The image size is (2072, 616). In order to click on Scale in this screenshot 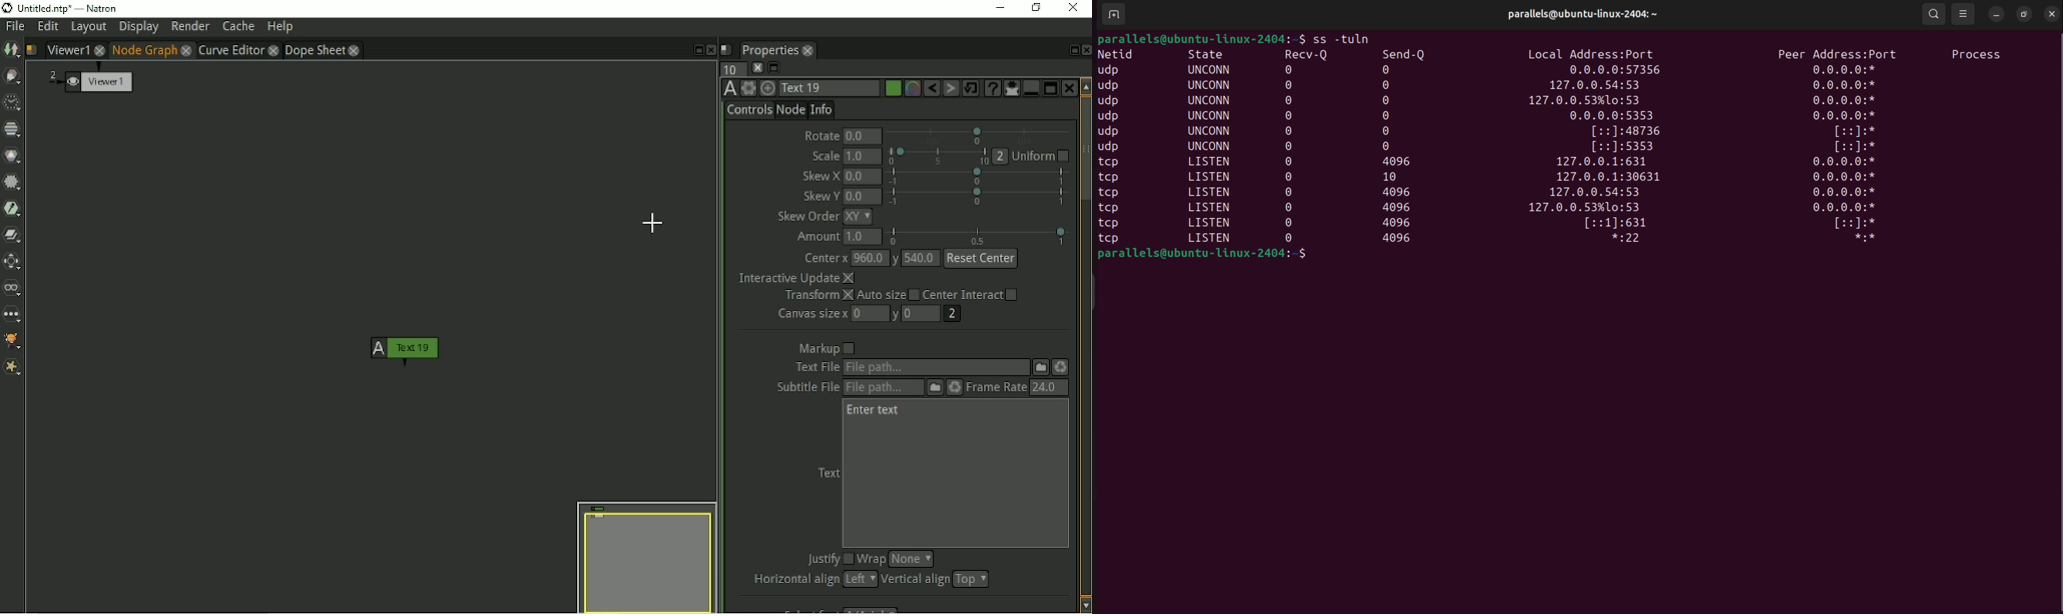, I will do `click(824, 155)`.